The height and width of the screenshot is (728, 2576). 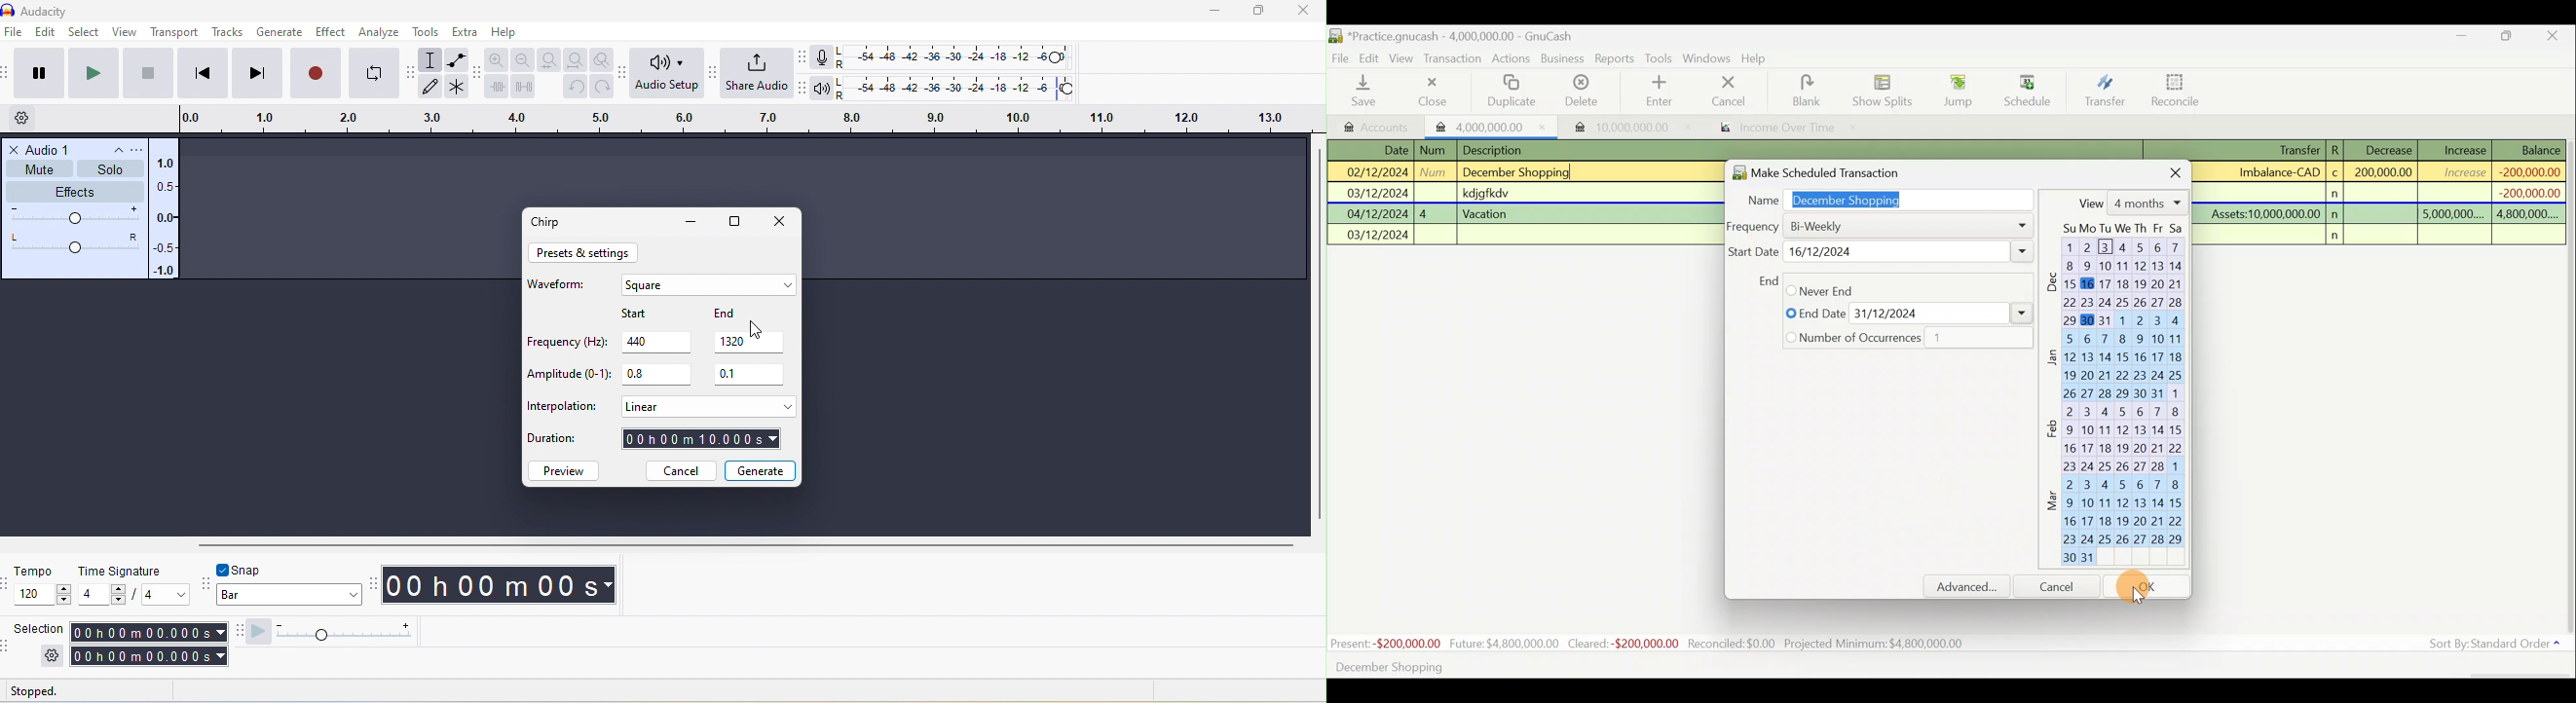 What do you see at coordinates (227, 32) in the screenshot?
I see `tracks` at bounding box center [227, 32].